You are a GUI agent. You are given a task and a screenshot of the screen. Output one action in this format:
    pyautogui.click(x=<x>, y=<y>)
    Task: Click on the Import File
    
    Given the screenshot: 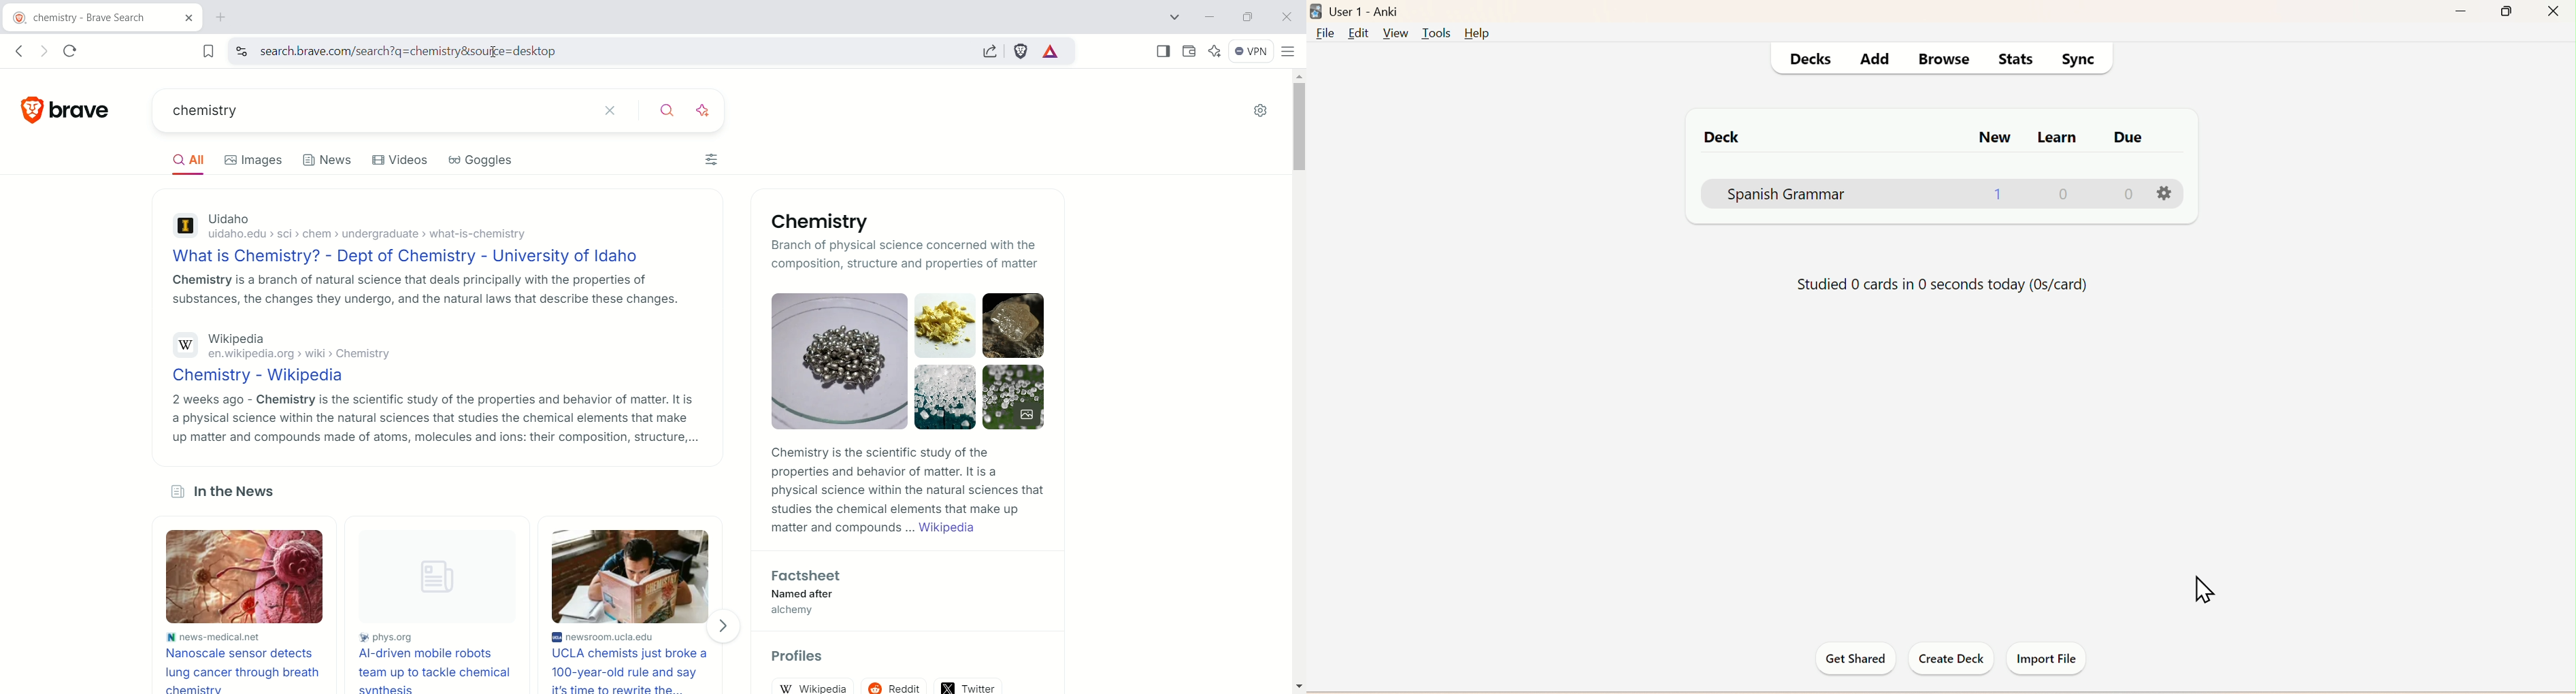 What is the action you would take?
    pyautogui.click(x=2045, y=657)
    